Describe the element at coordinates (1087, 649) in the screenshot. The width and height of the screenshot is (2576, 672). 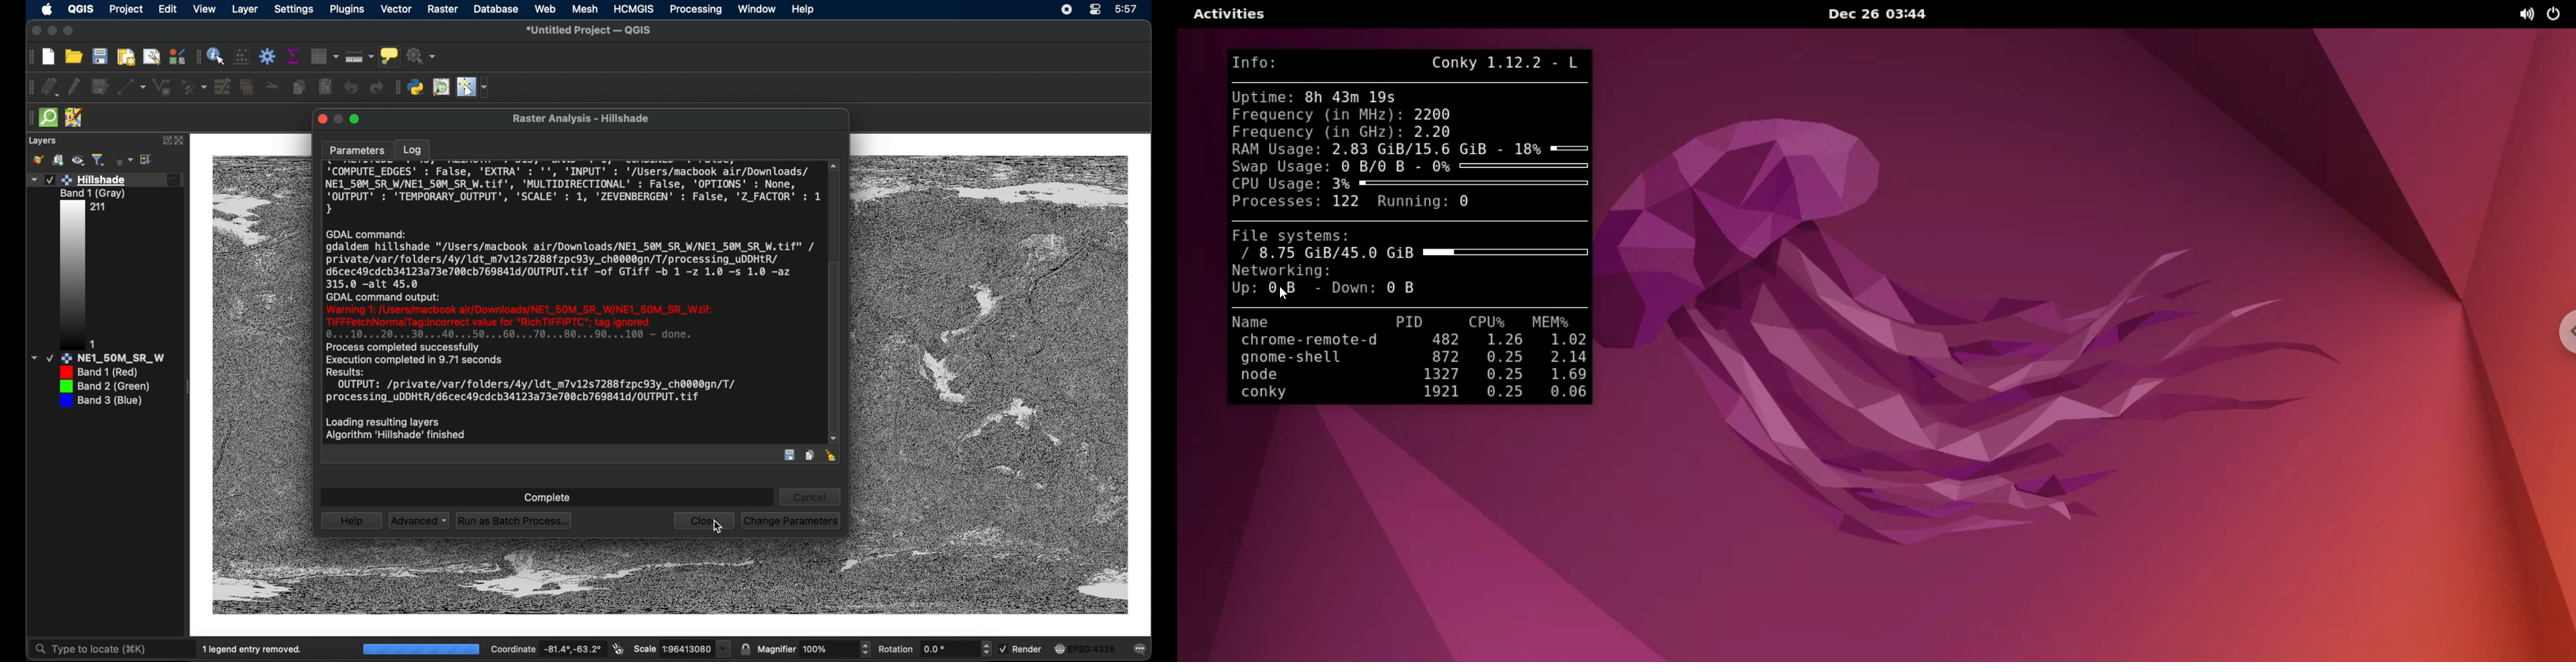
I see `current crs` at that location.